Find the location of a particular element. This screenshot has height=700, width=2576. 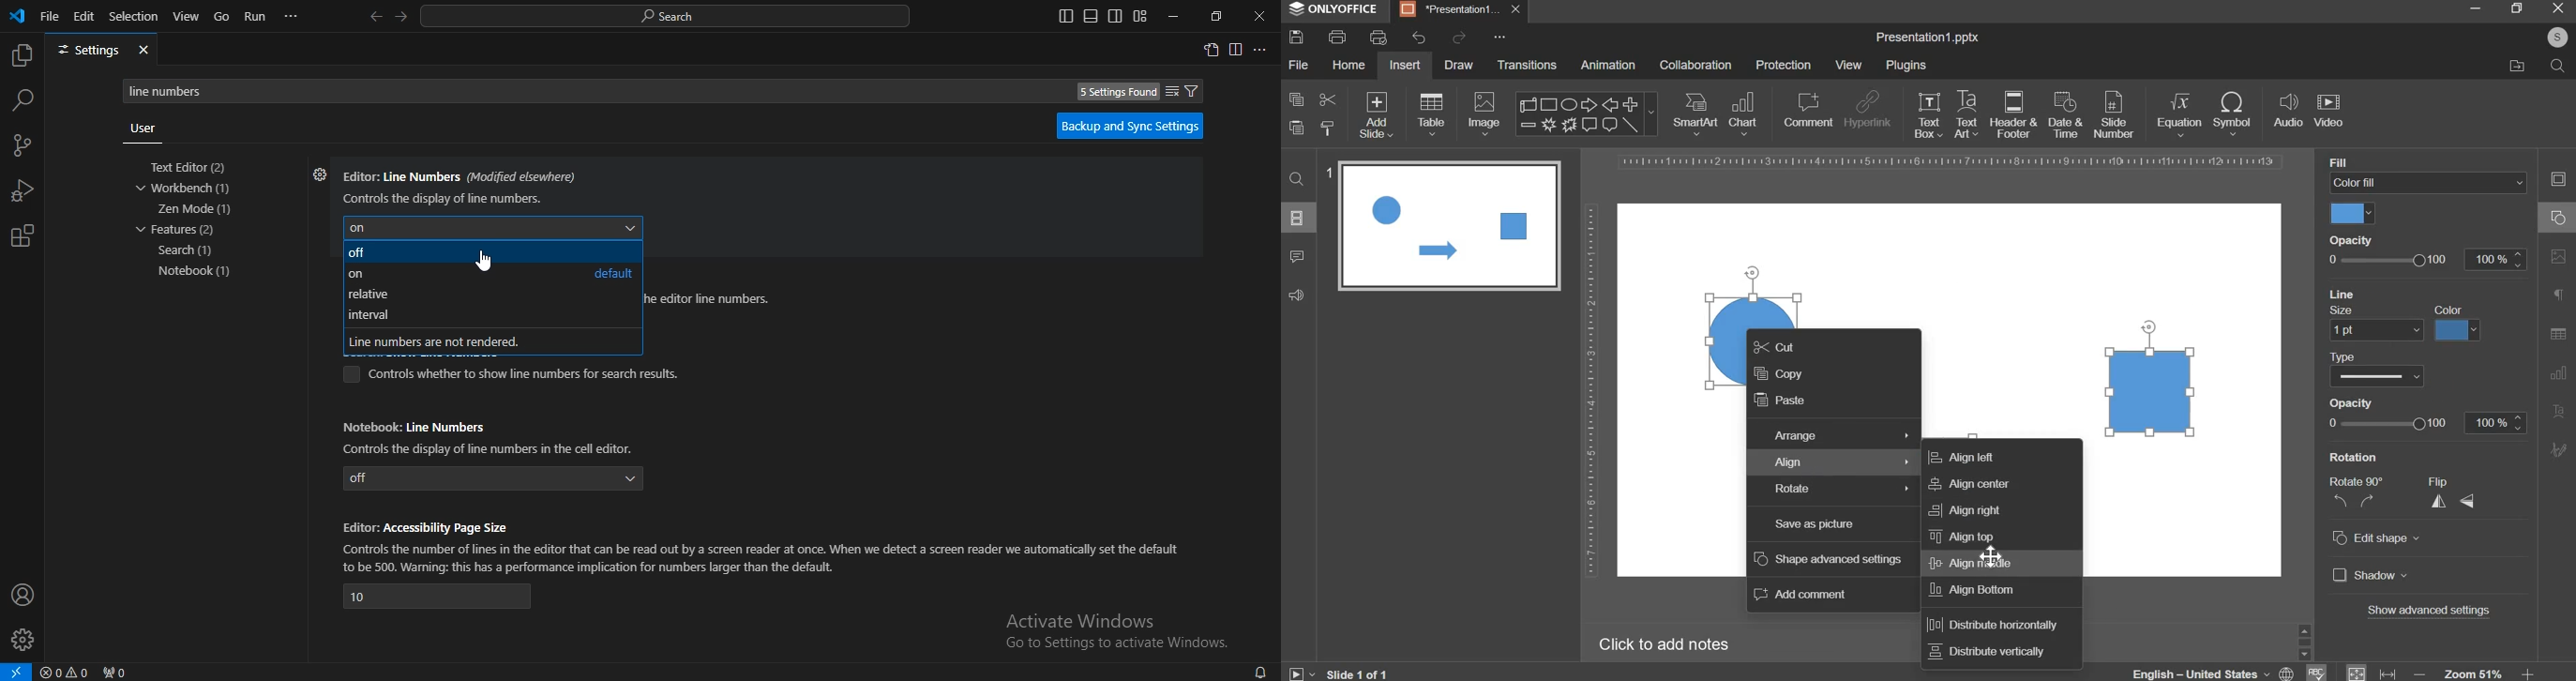

image is located at coordinates (1486, 113).